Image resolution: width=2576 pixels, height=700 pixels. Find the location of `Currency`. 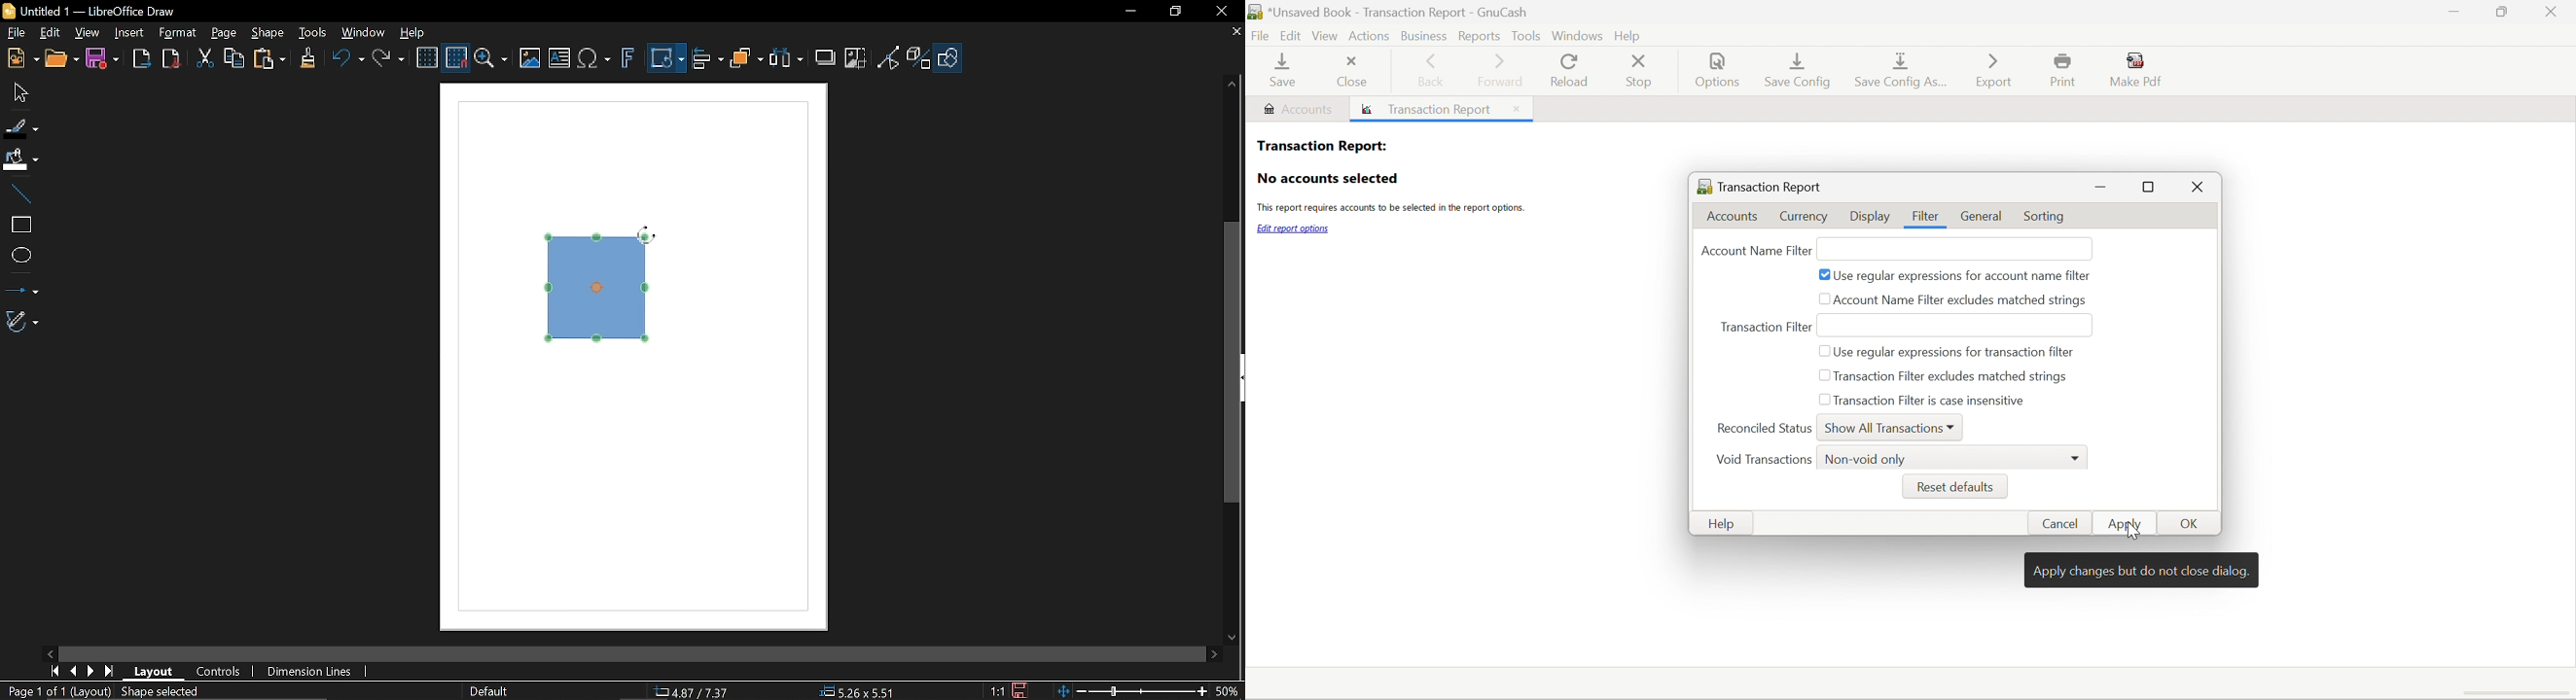

Currency is located at coordinates (1806, 216).